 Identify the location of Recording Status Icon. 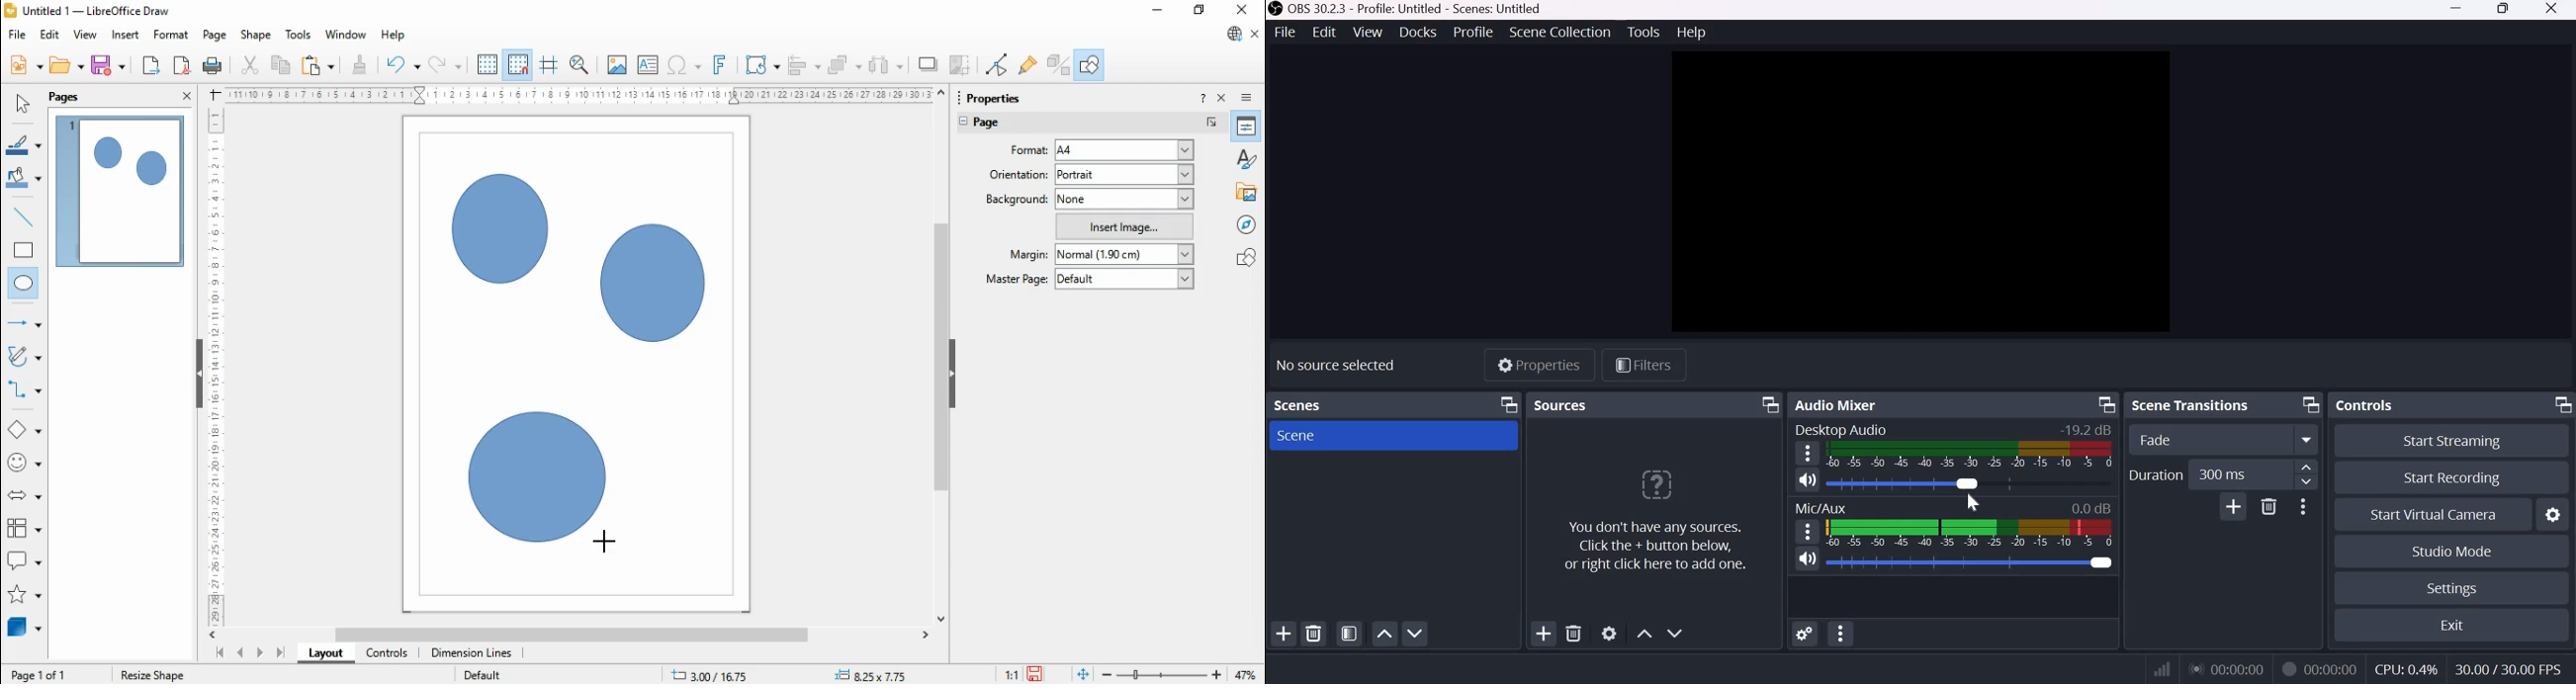
(2289, 668).